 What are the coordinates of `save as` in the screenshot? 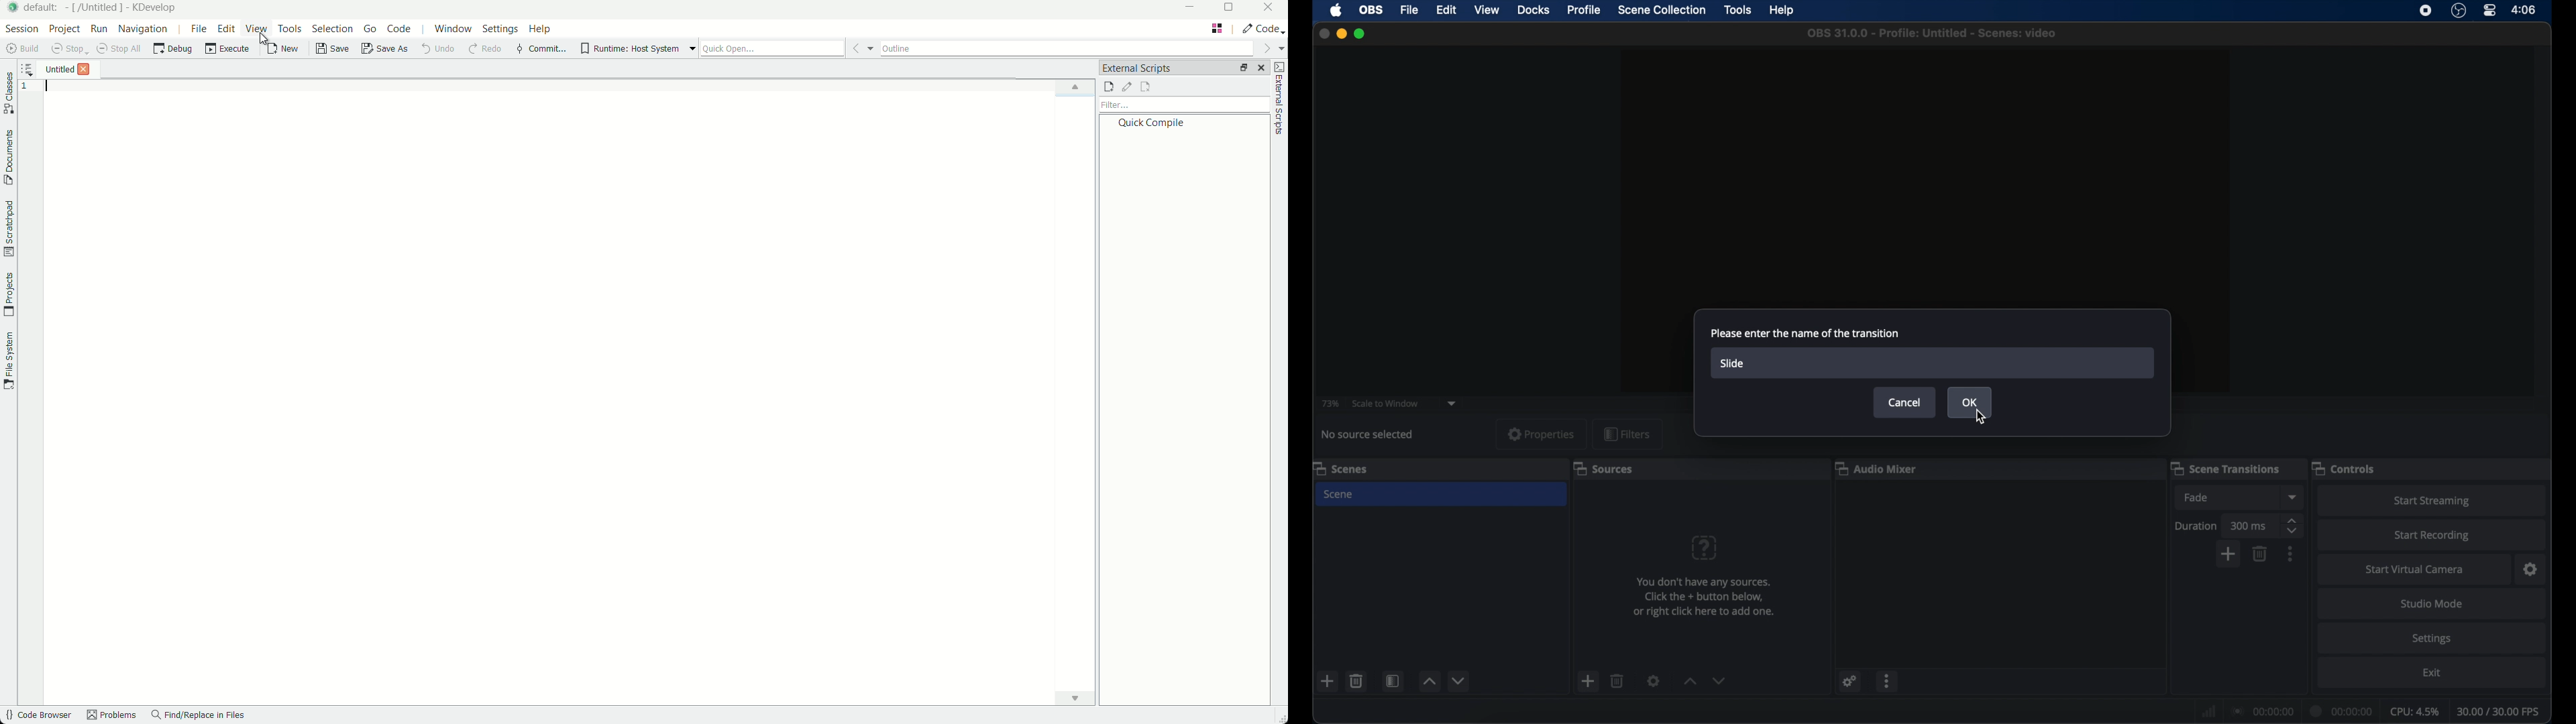 It's located at (388, 50).